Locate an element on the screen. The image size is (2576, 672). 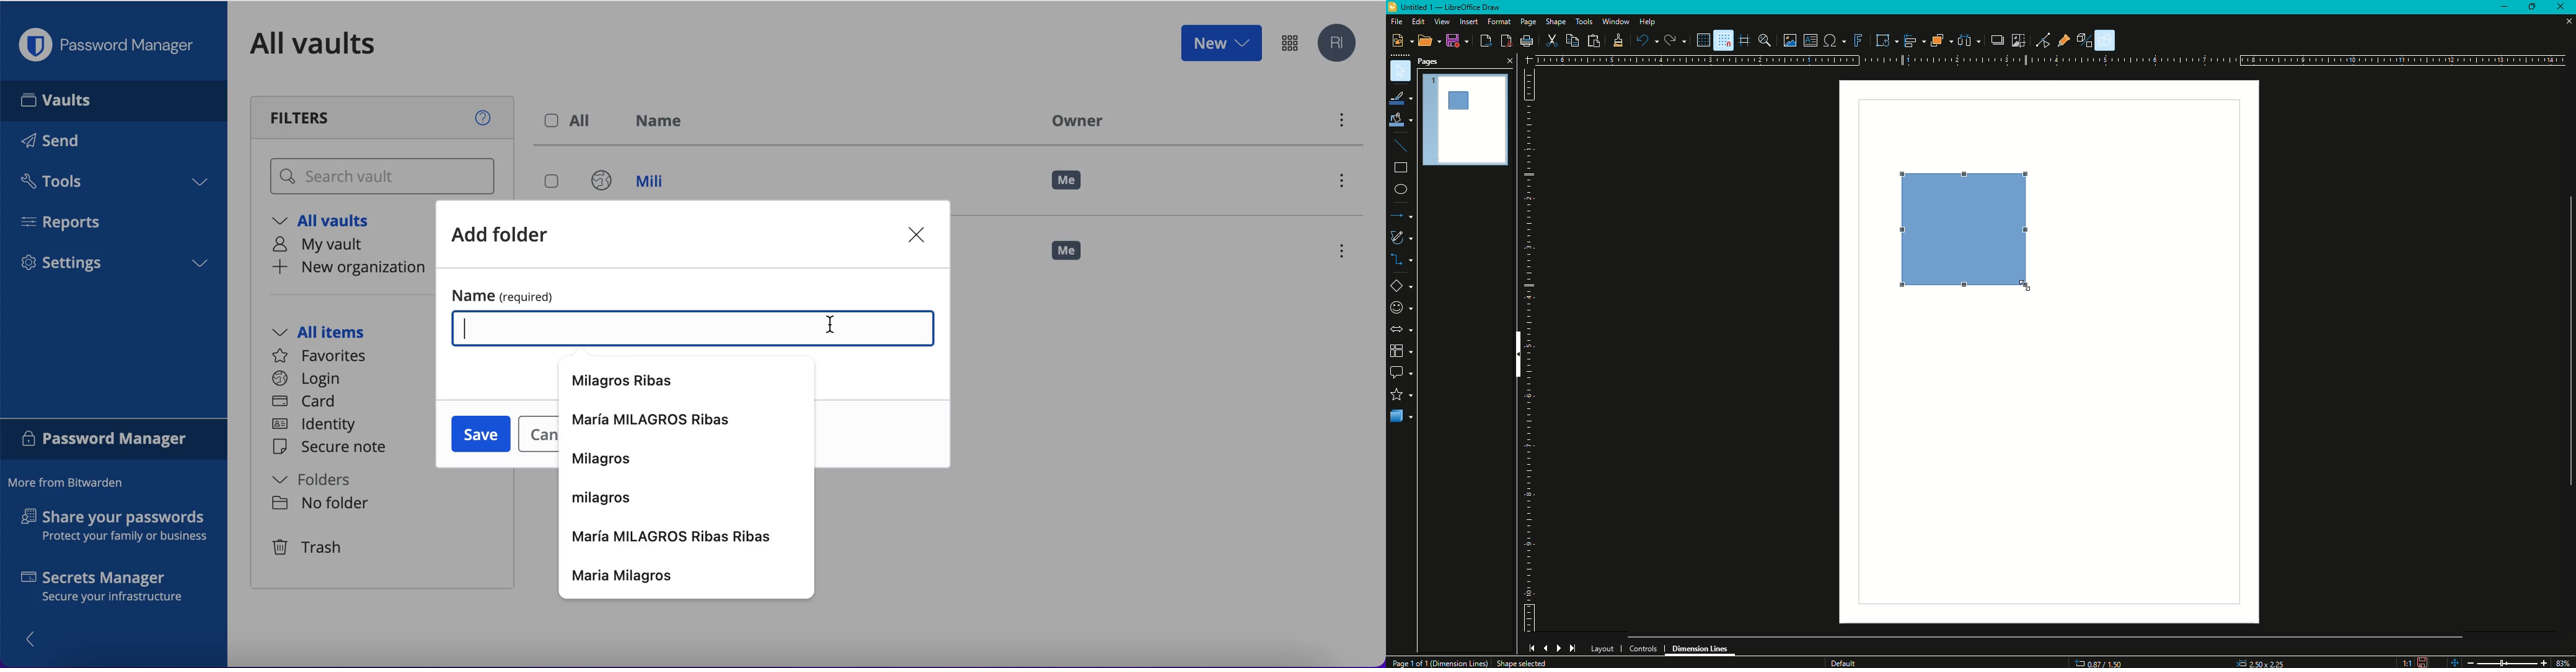
Insert Text Box is located at coordinates (1810, 40).